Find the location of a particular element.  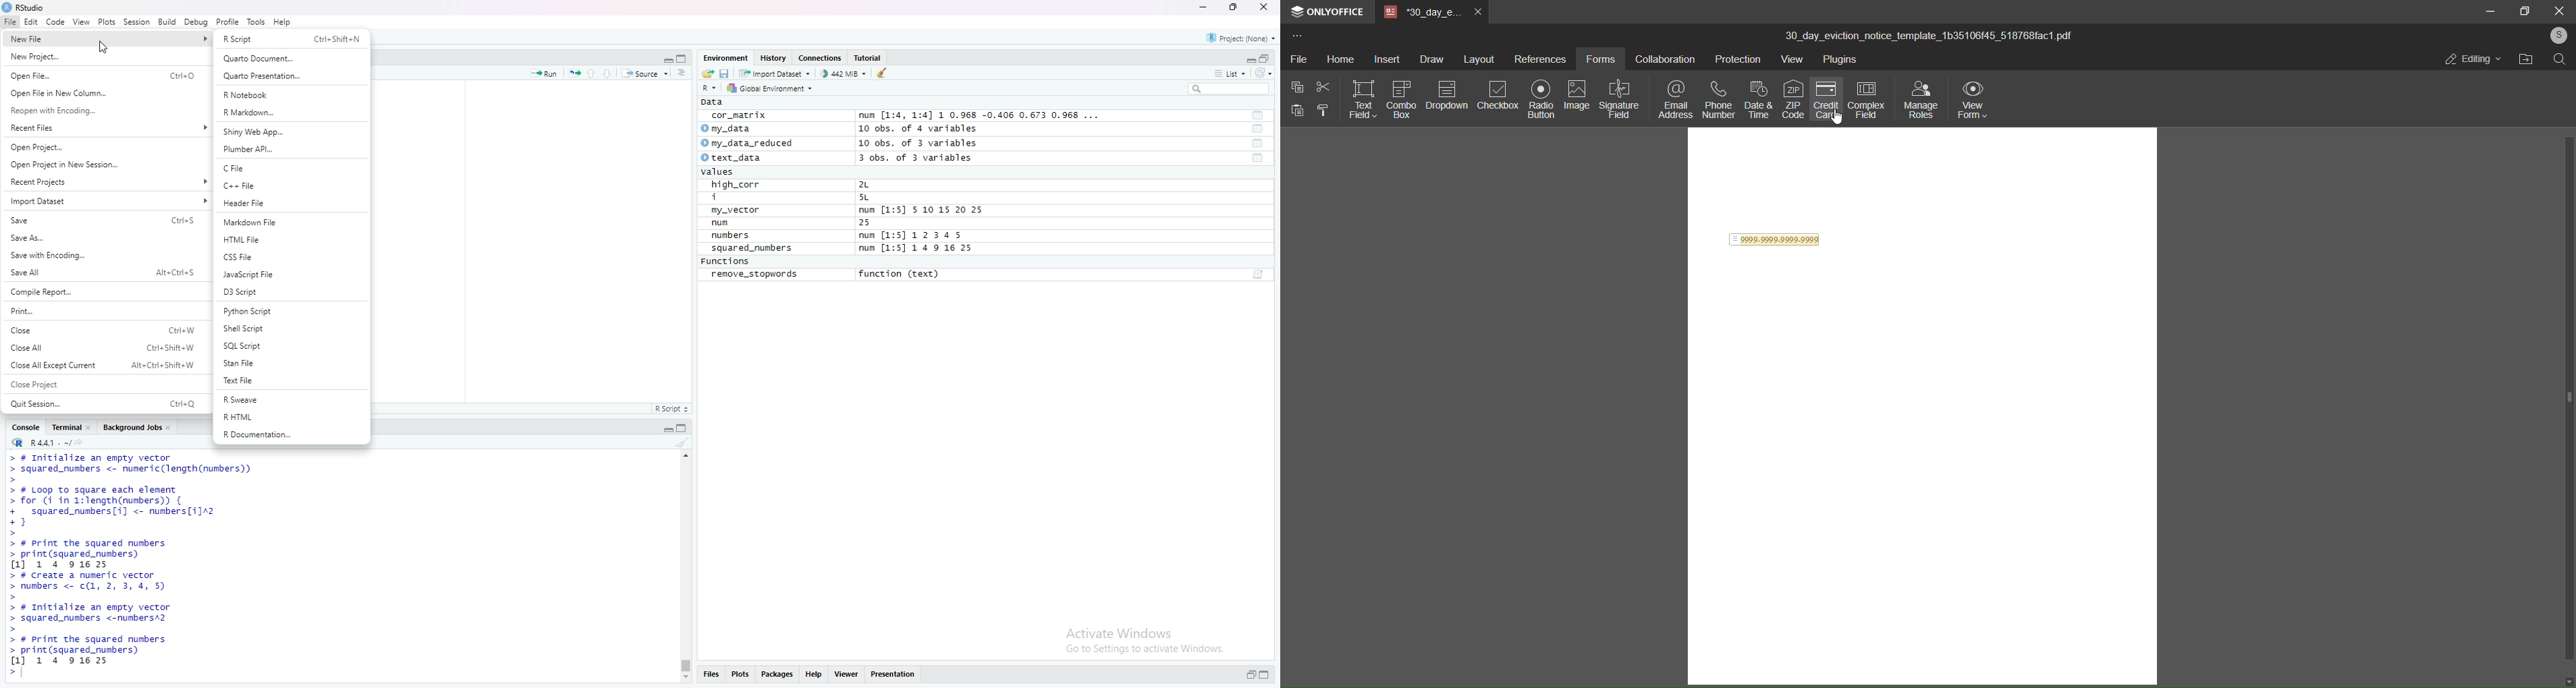

Python Script is located at coordinates (290, 311).